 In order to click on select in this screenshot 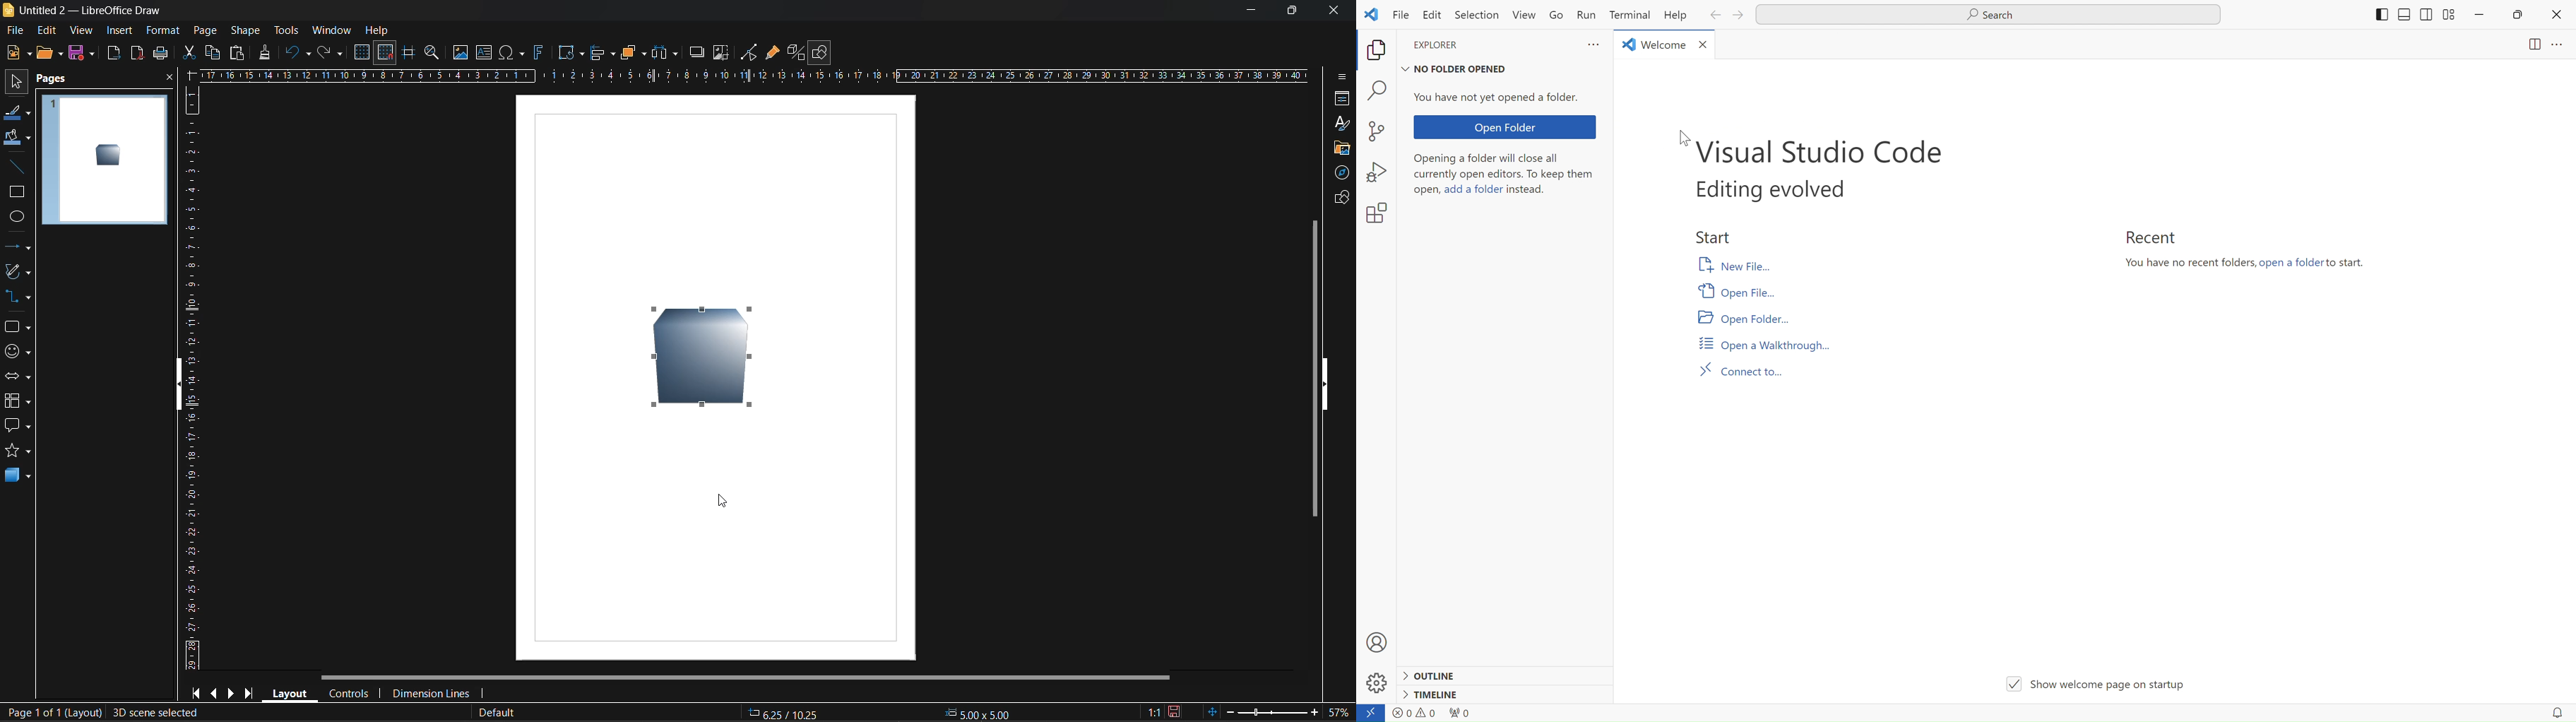, I will do `click(13, 84)`.